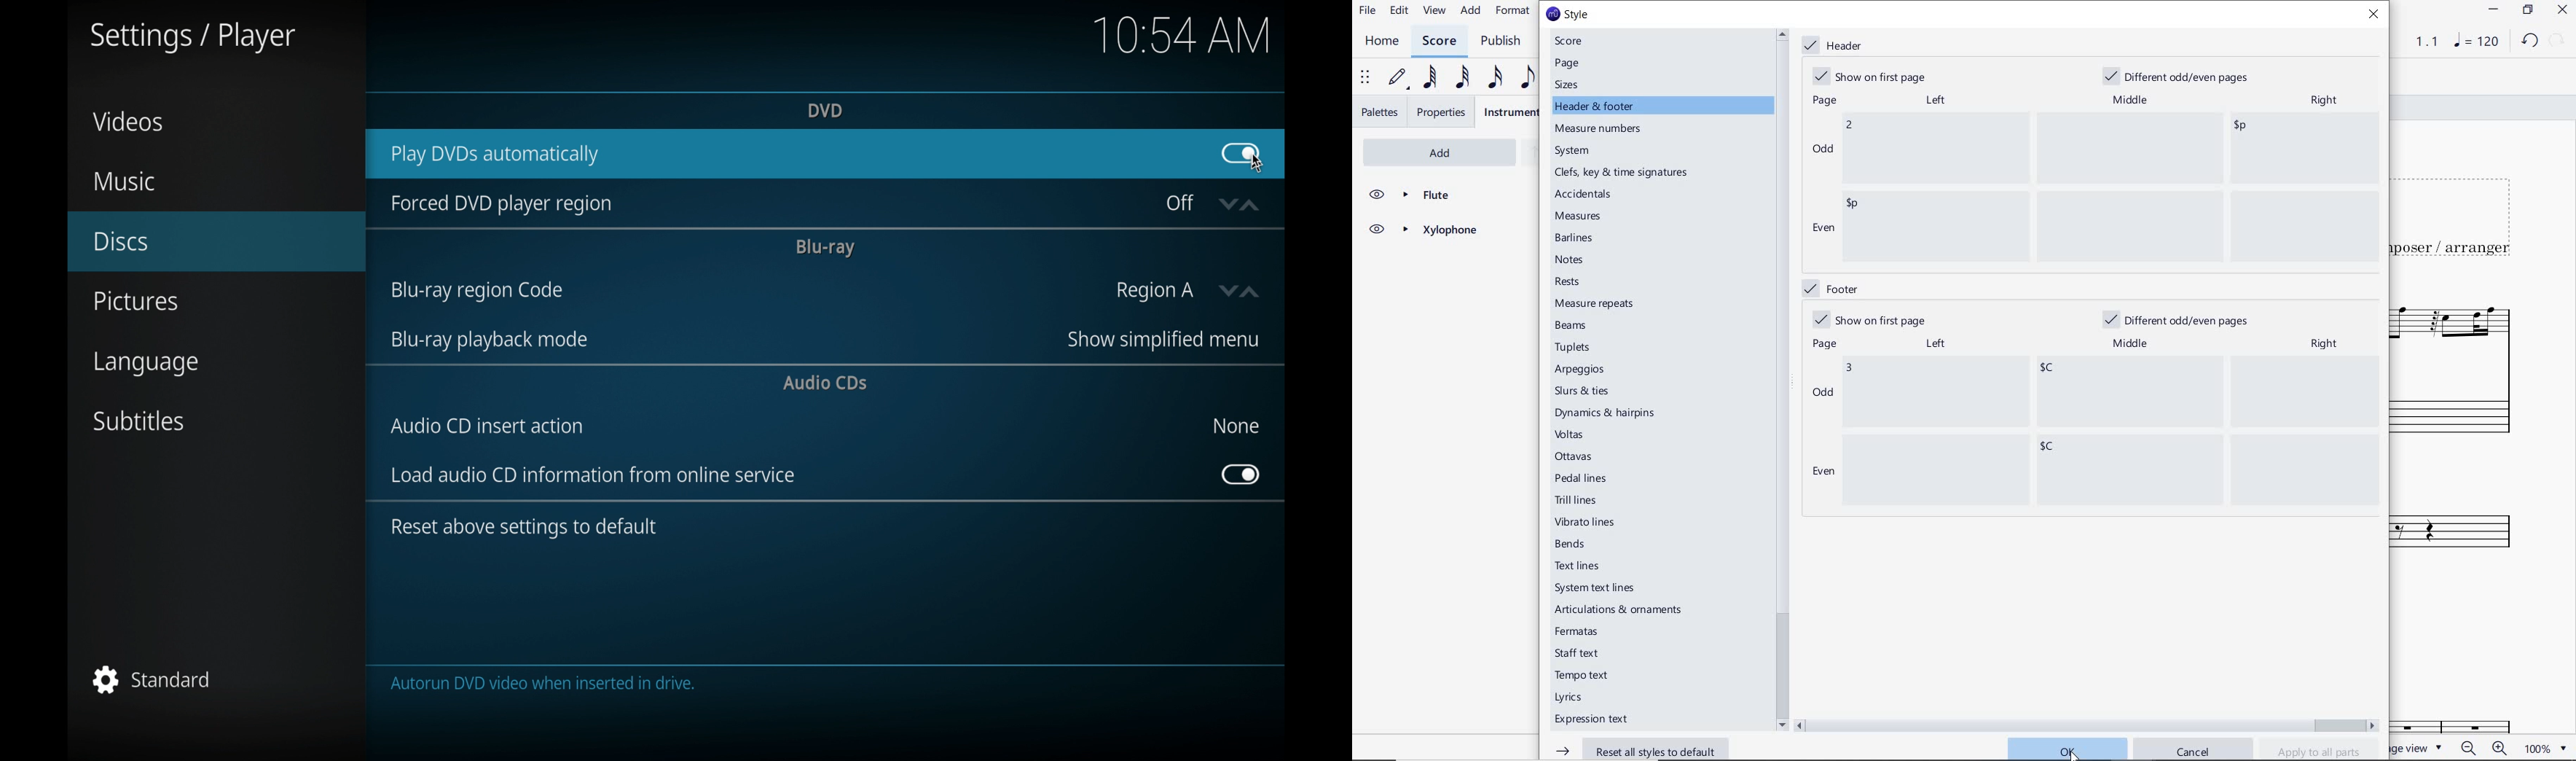  I want to click on blu-ray playback  mode, so click(487, 340).